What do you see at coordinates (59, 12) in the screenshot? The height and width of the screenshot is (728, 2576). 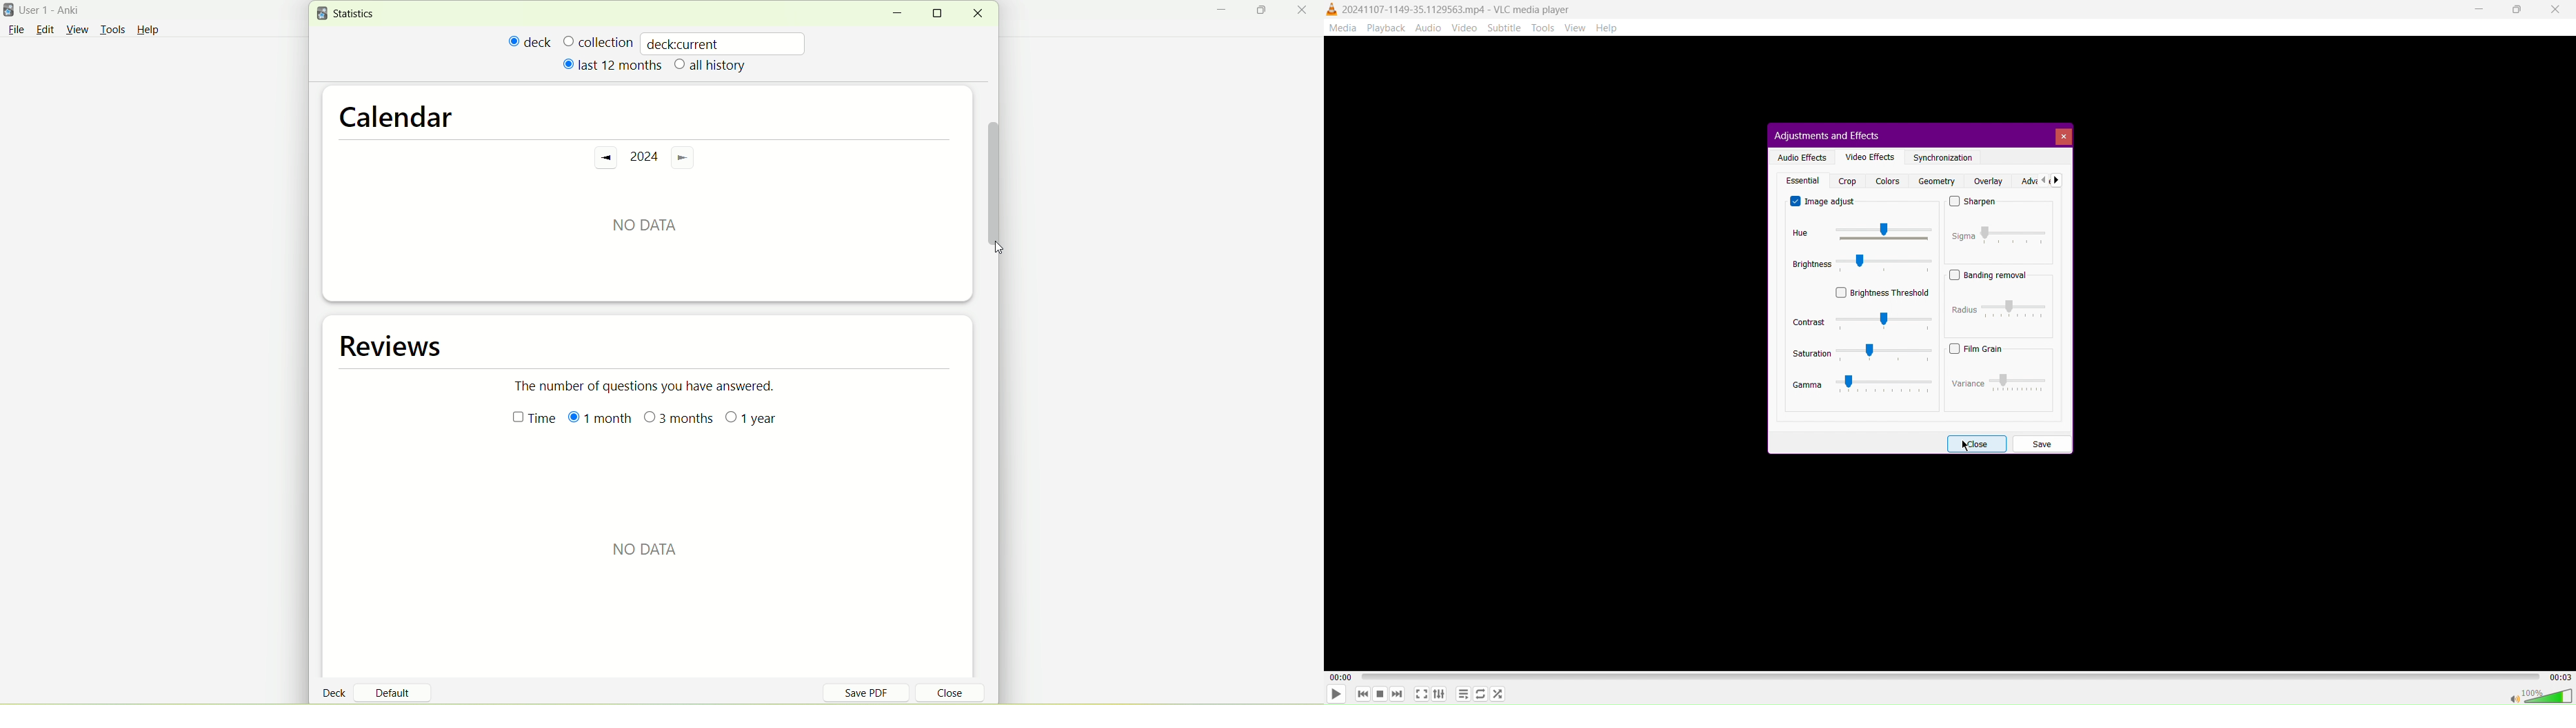 I see `User 1- Anki` at bounding box center [59, 12].